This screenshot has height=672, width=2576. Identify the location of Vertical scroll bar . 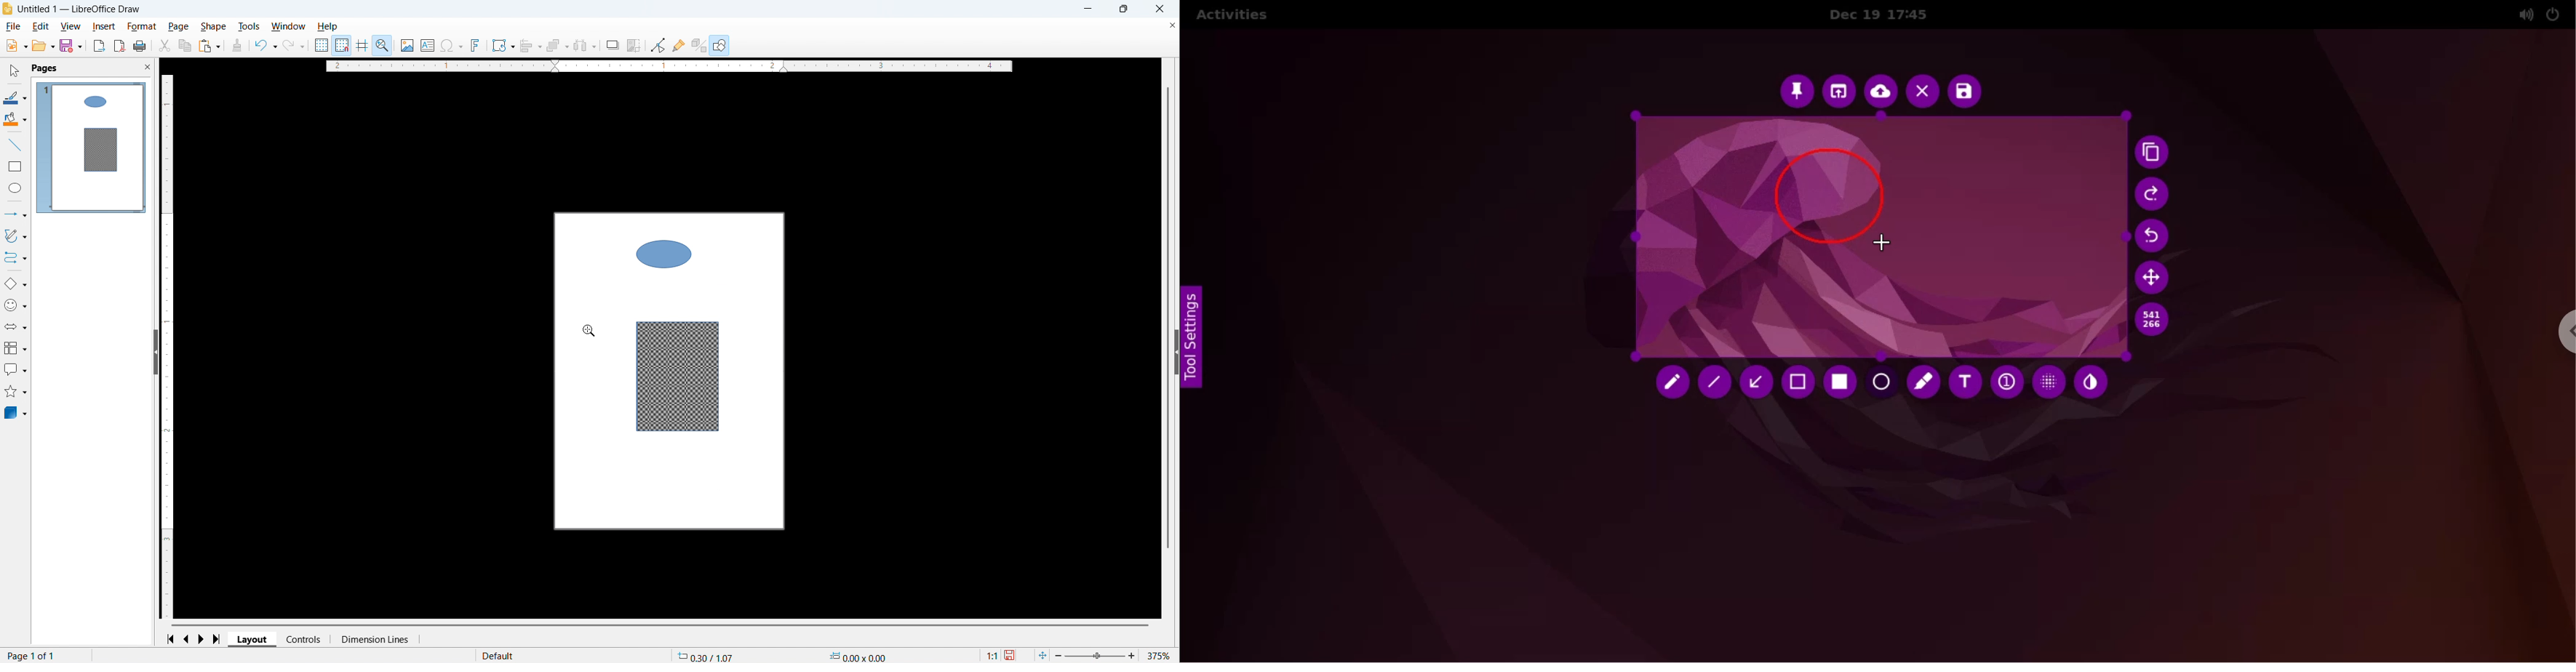
(1168, 317).